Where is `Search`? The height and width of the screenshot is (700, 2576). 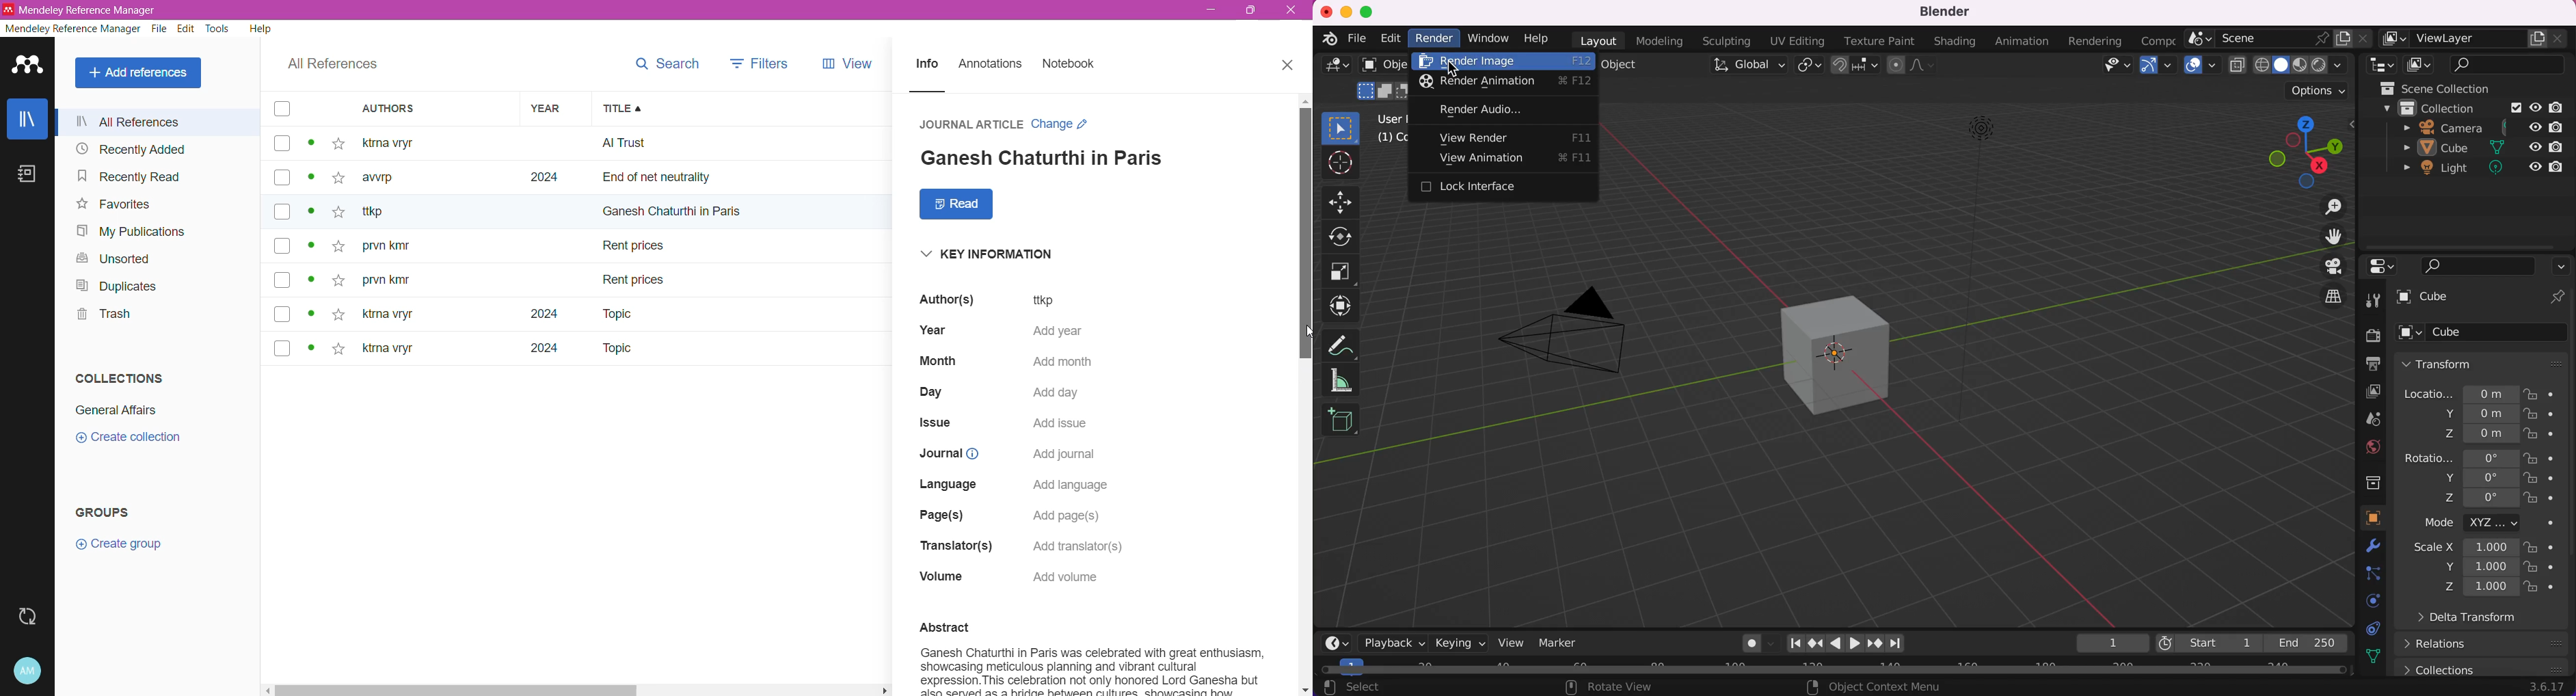 Search is located at coordinates (667, 60).